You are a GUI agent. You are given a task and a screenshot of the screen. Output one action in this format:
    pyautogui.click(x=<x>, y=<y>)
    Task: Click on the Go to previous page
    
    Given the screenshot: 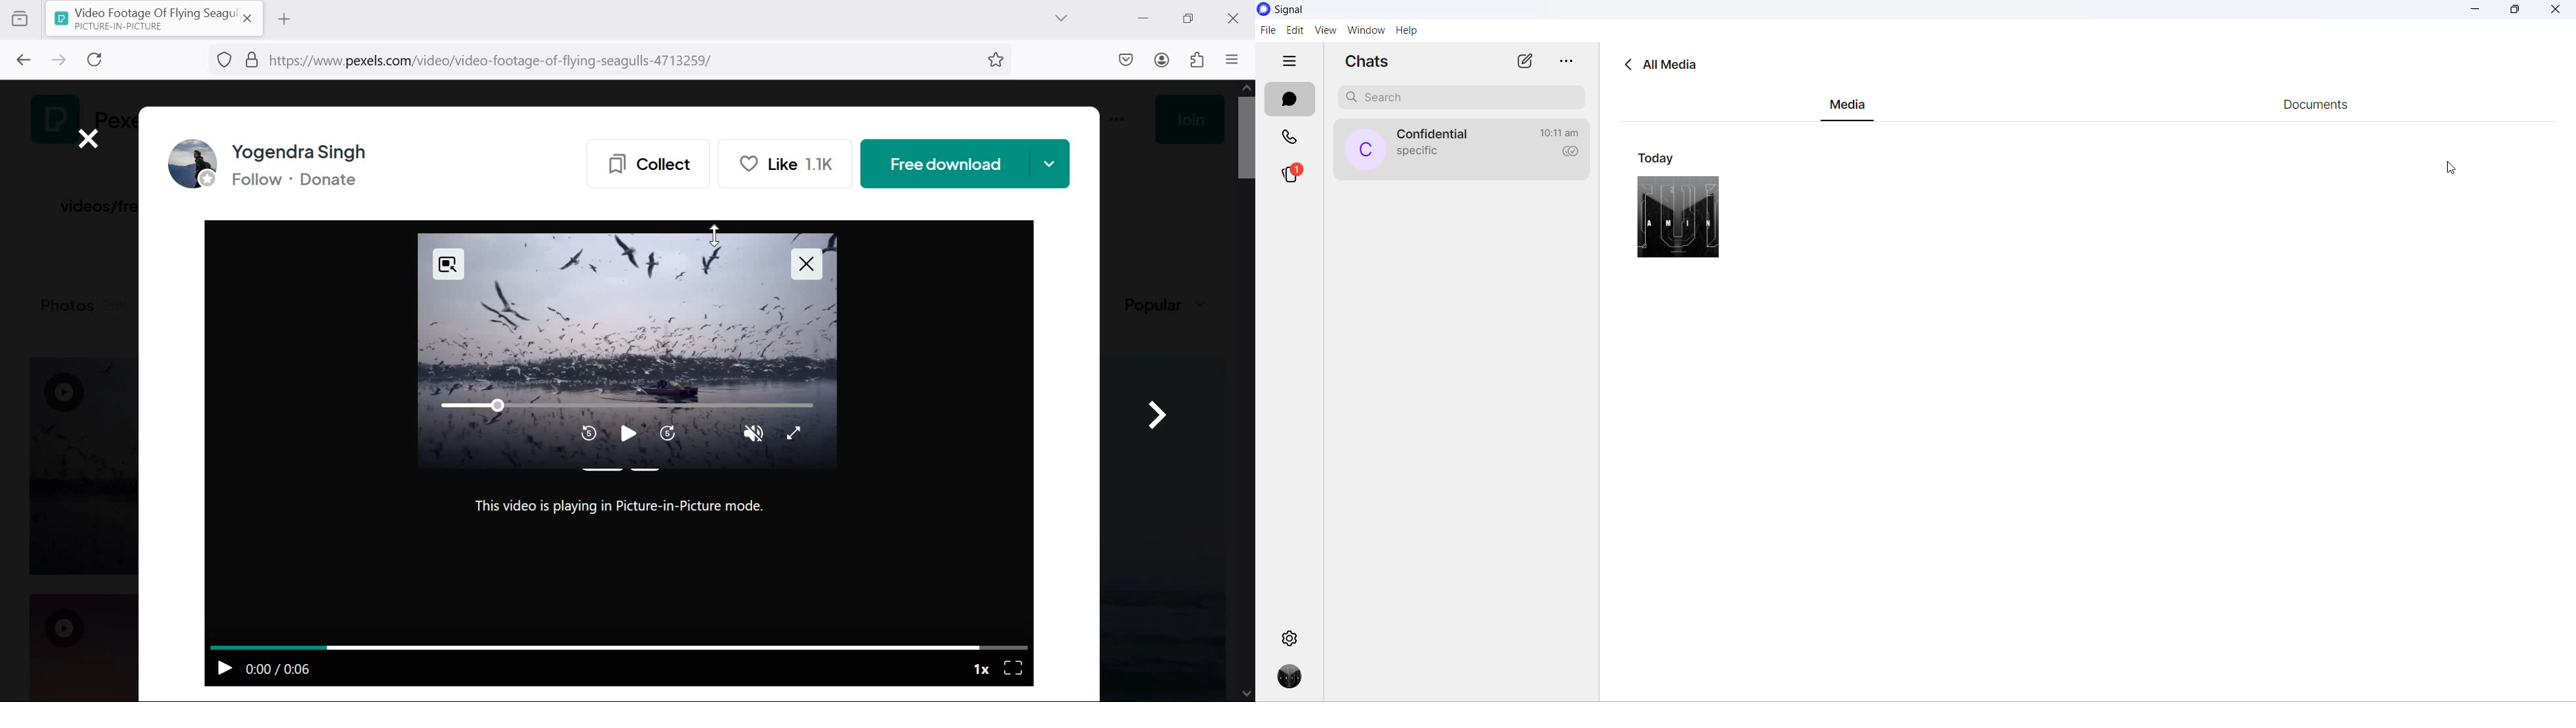 What is the action you would take?
    pyautogui.click(x=21, y=58)
    